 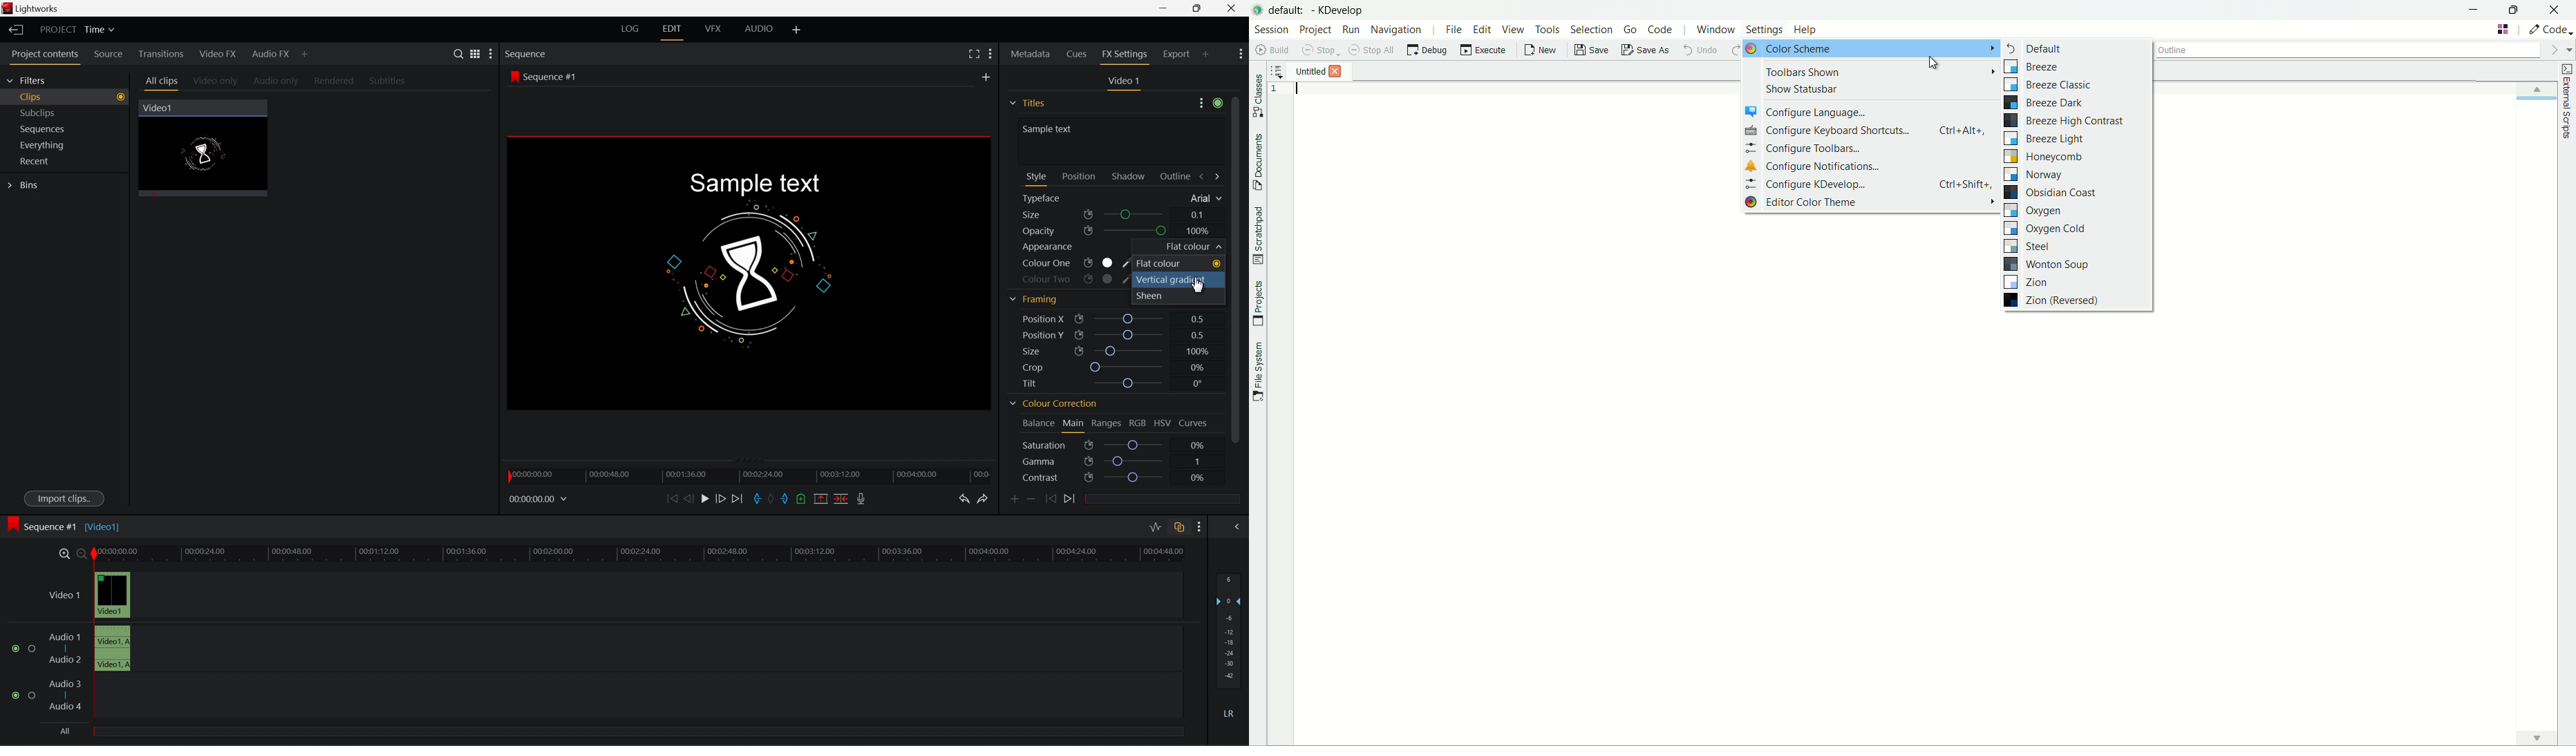 I want to click on show settings menu, so click(x=1197, y=527).